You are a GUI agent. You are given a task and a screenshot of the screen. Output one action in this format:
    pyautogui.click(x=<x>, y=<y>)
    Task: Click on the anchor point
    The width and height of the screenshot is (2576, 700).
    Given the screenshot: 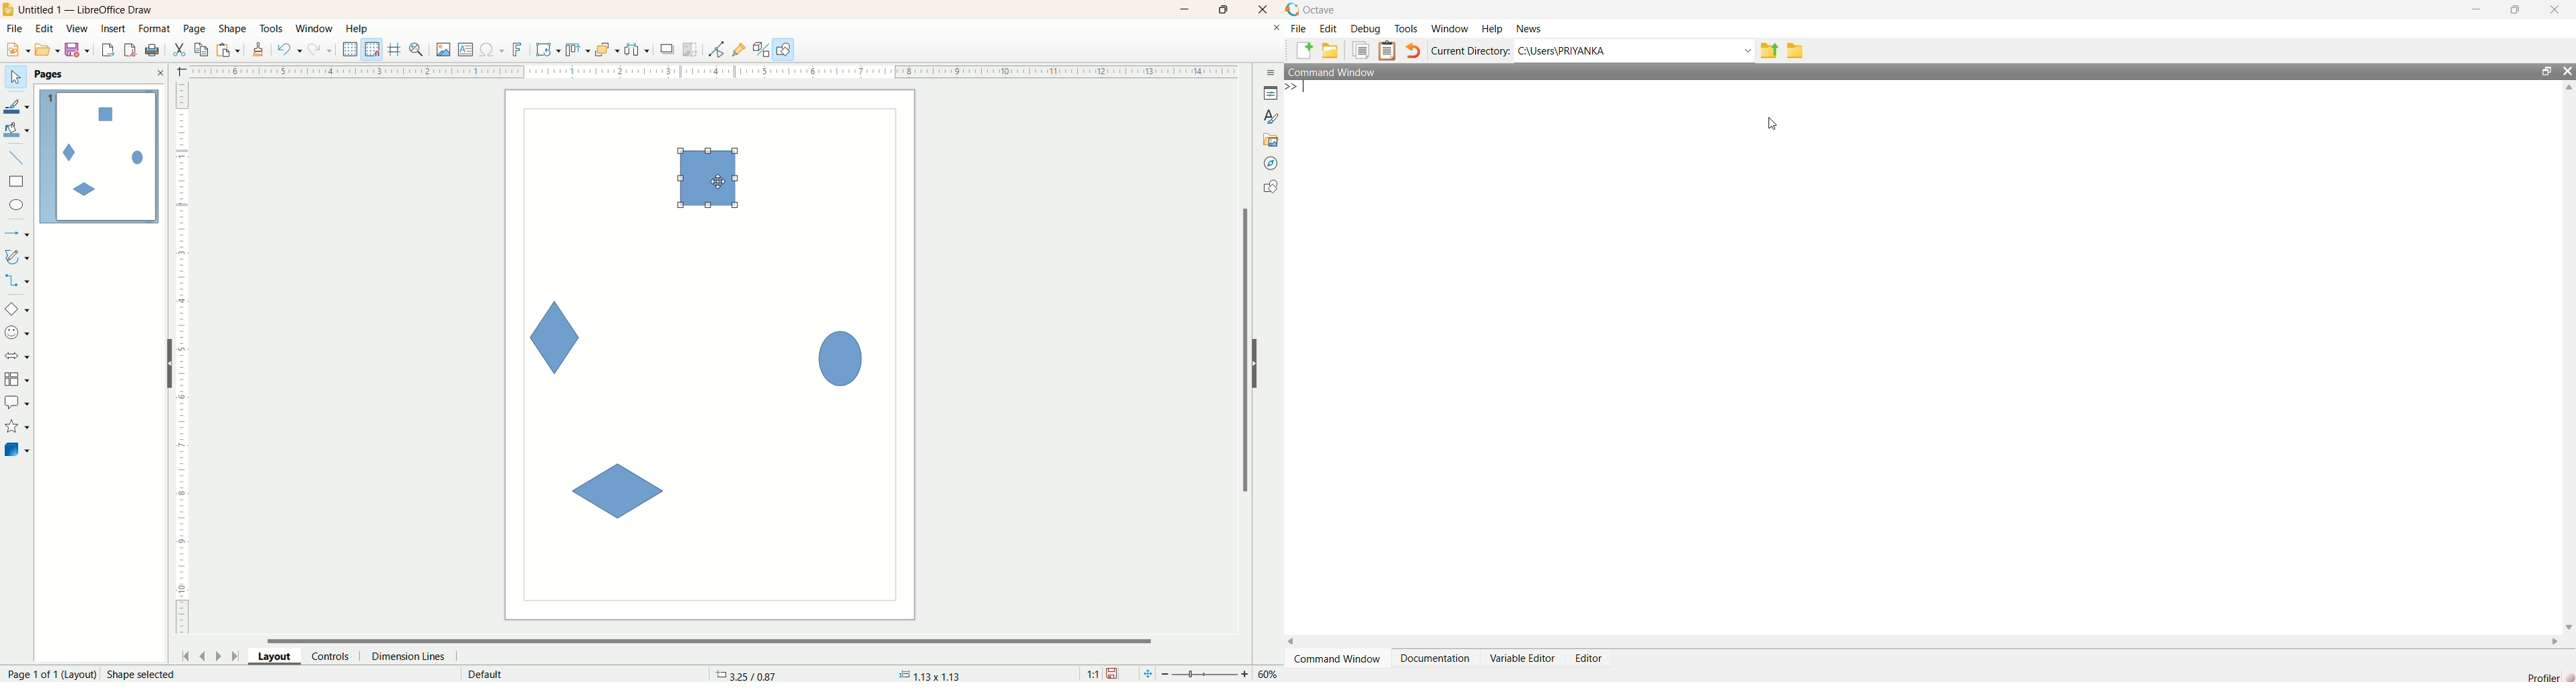 What is the action you would take?
    pyautogui.click(x=928, y=675)
    